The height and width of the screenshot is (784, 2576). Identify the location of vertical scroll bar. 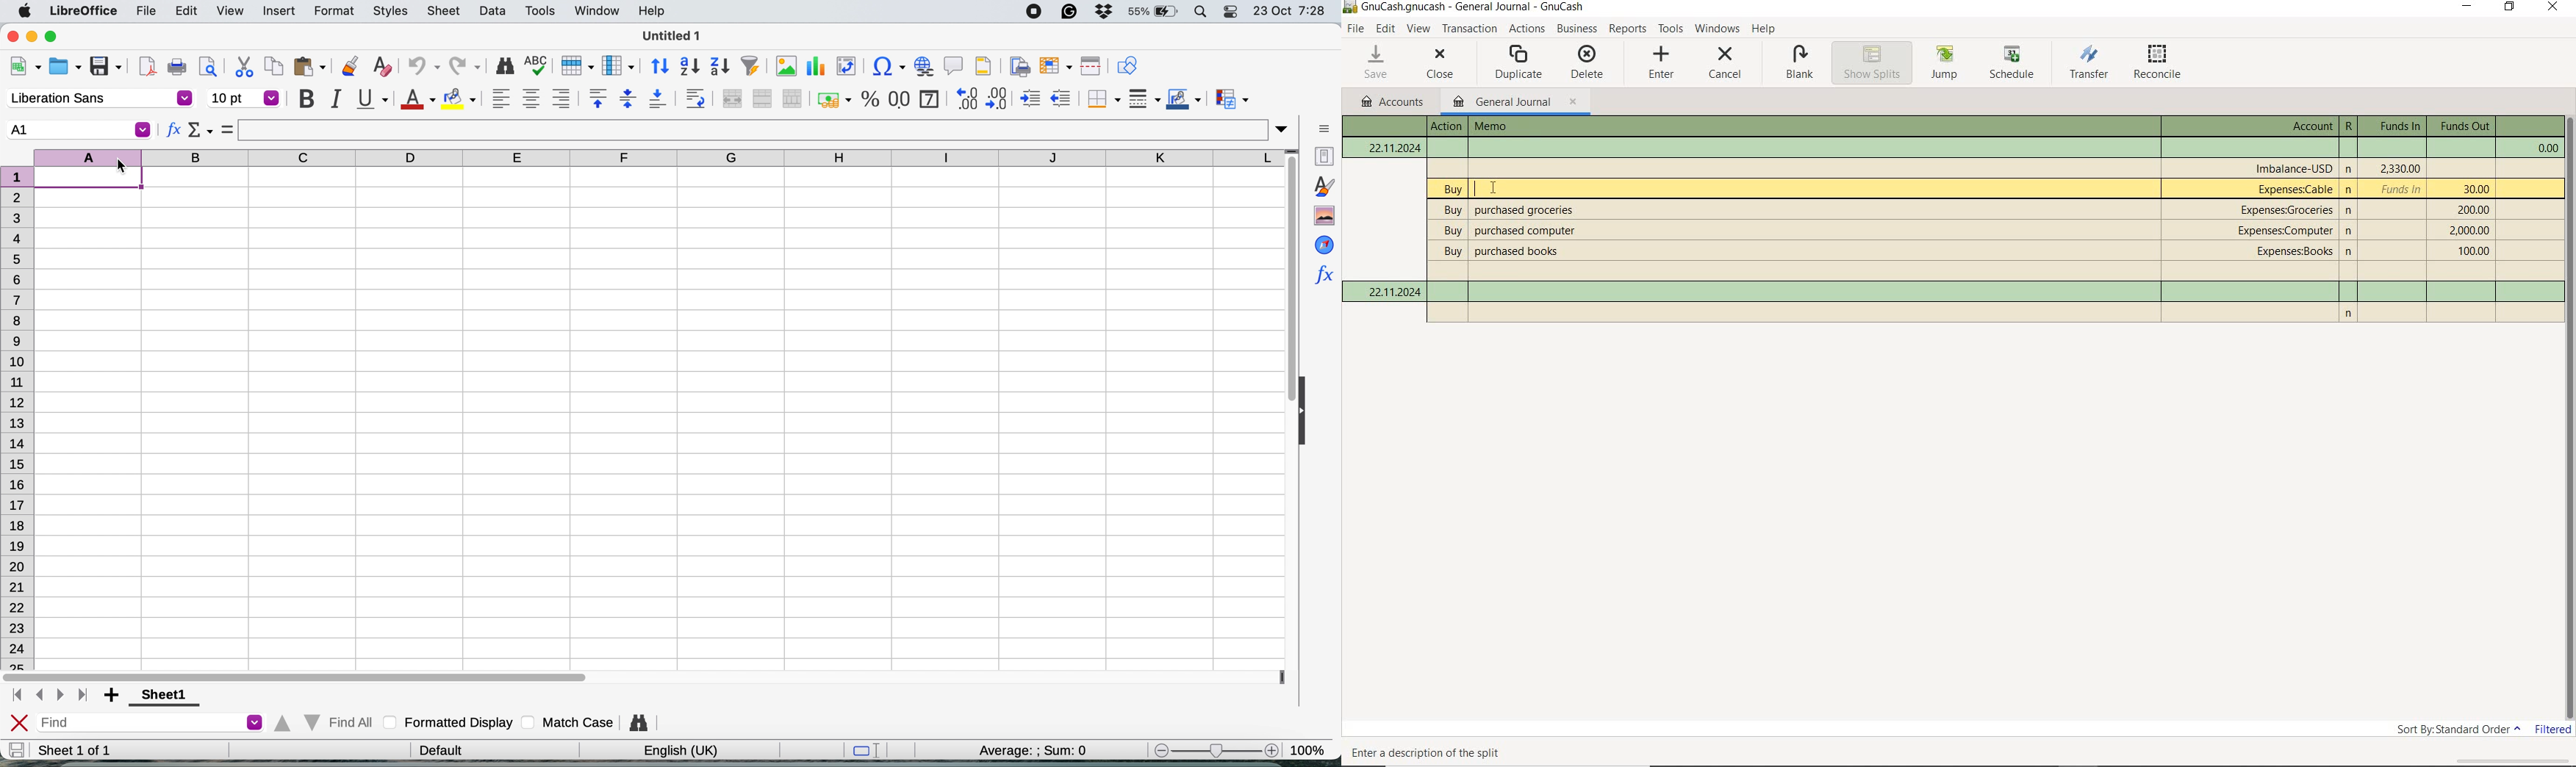
(1290, 279).